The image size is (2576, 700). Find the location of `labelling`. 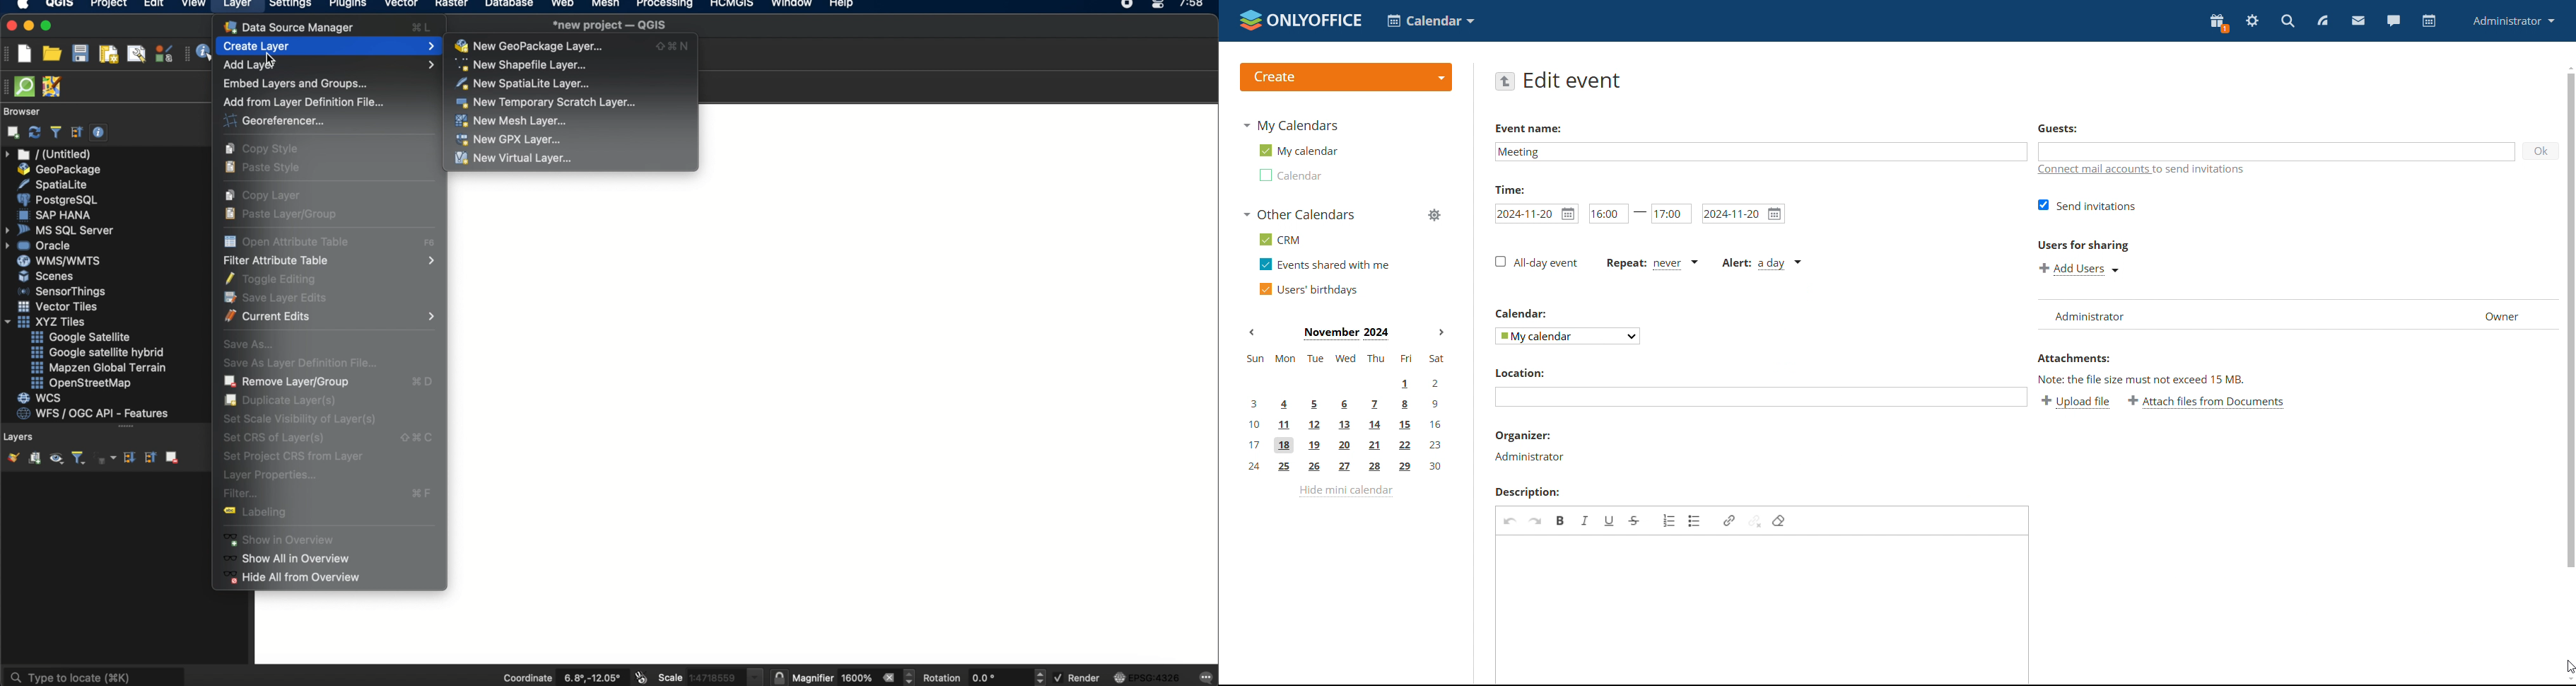

labelling is located at coordinates (253, 511).